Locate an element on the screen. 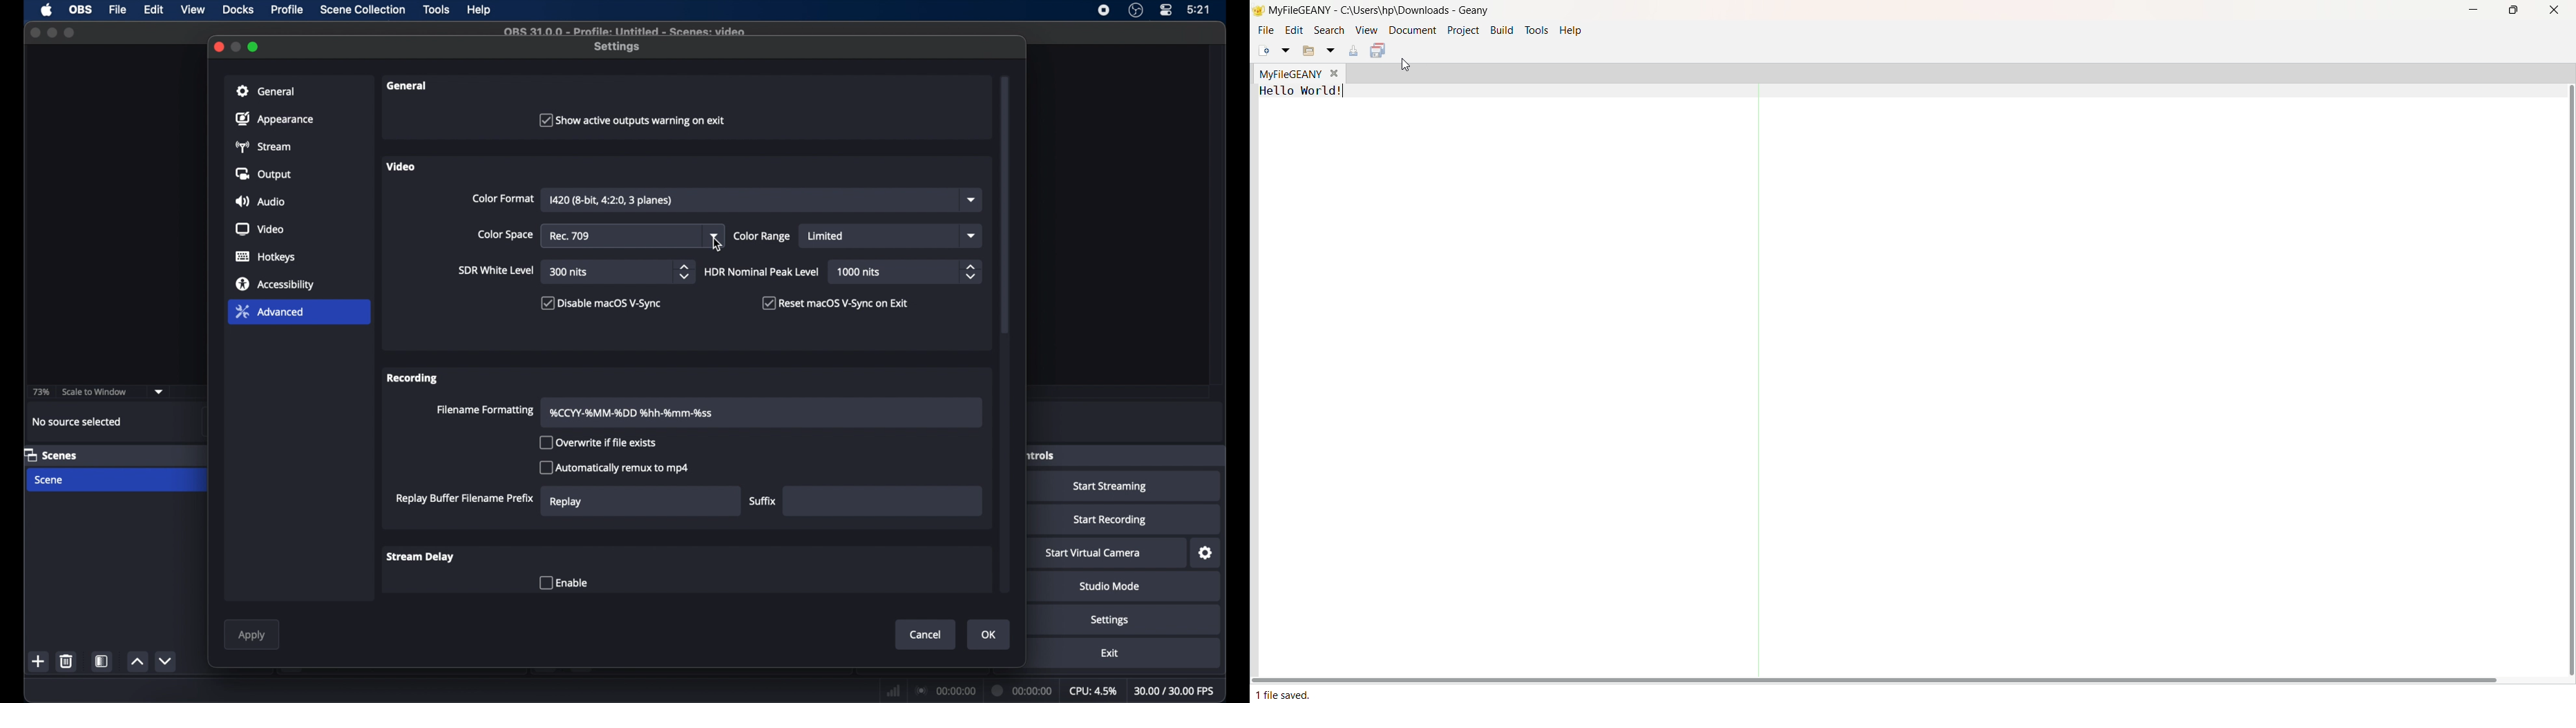  decrement is located at coordinates (167, 661).